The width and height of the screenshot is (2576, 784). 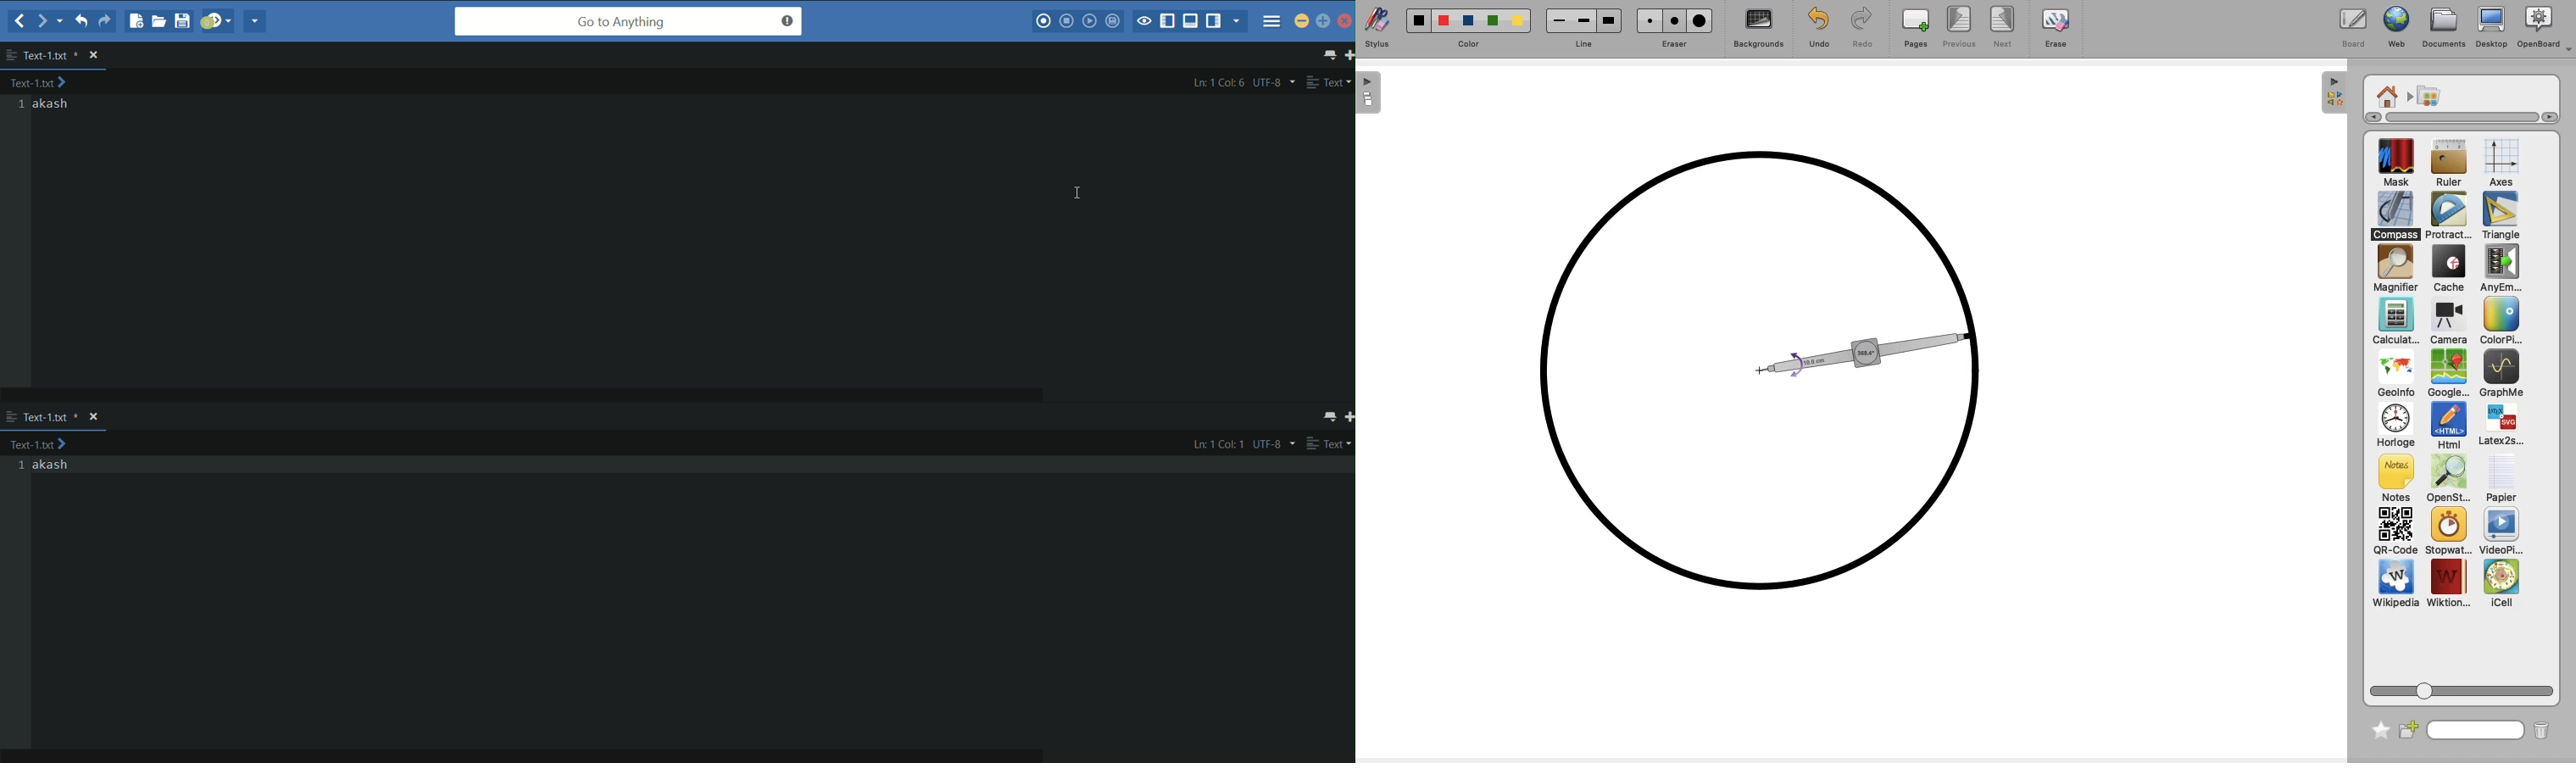 I want to click on Previous, so click(x=1959, y=28).